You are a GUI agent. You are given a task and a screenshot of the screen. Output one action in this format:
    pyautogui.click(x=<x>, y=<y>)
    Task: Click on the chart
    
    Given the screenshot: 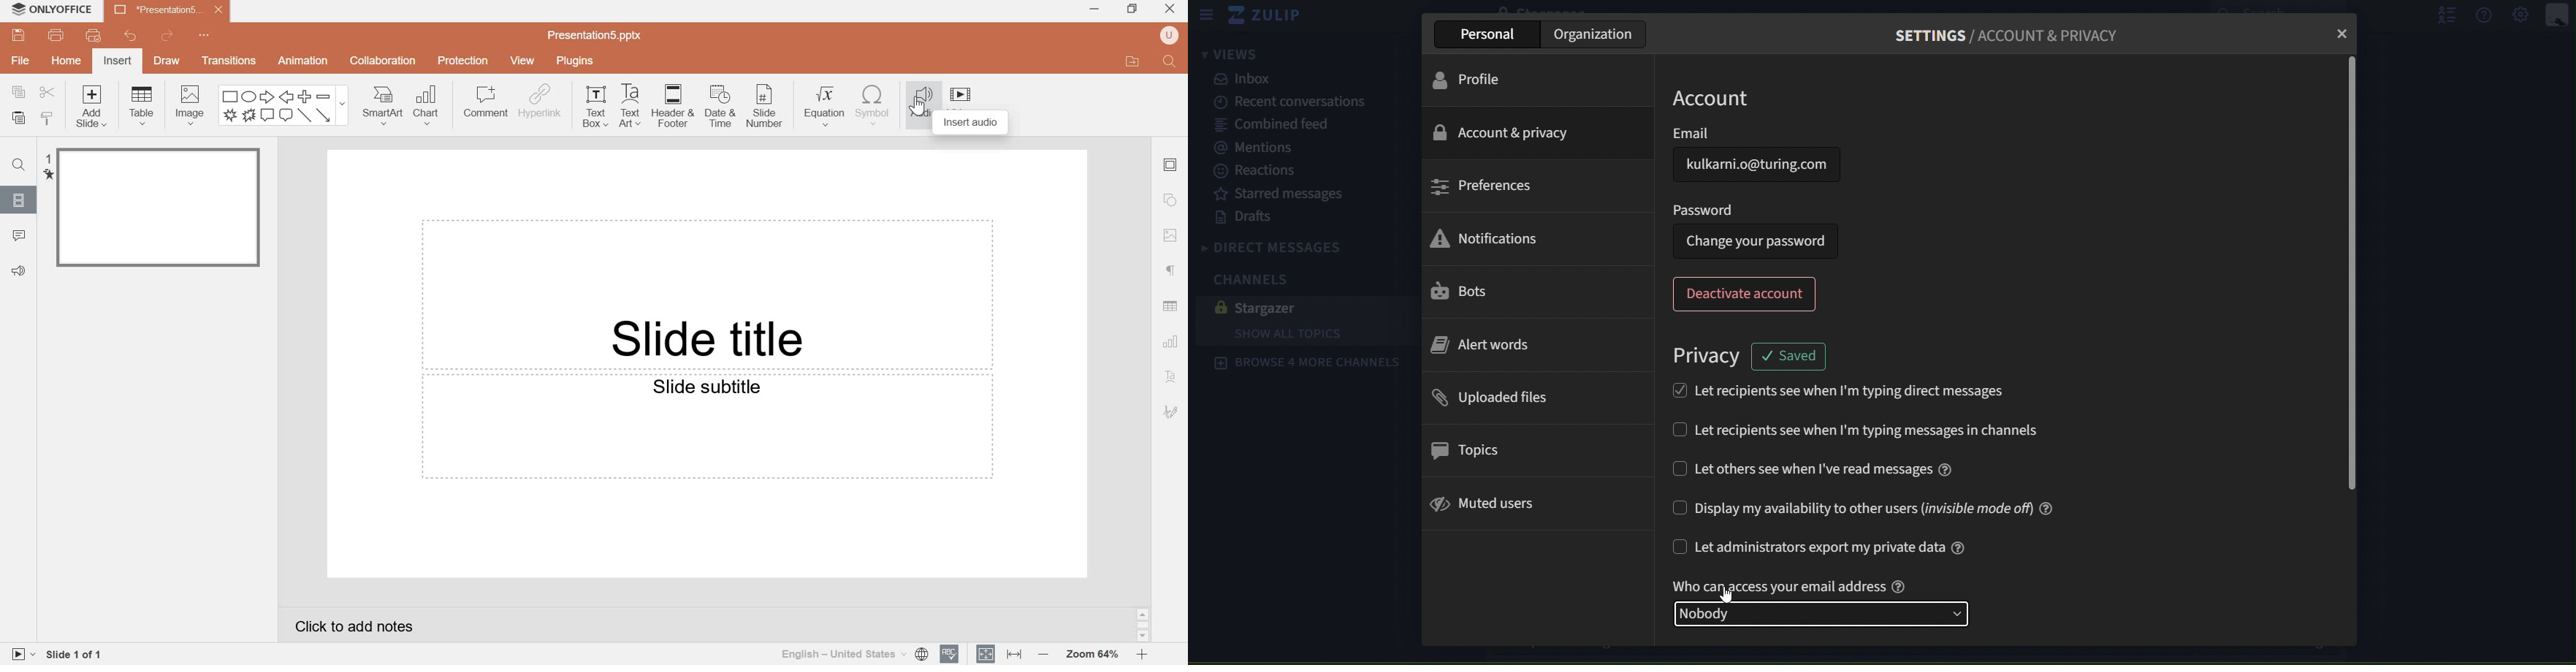 What is the action you would take?
    pyautogui.click(x=1172, y=342)
    